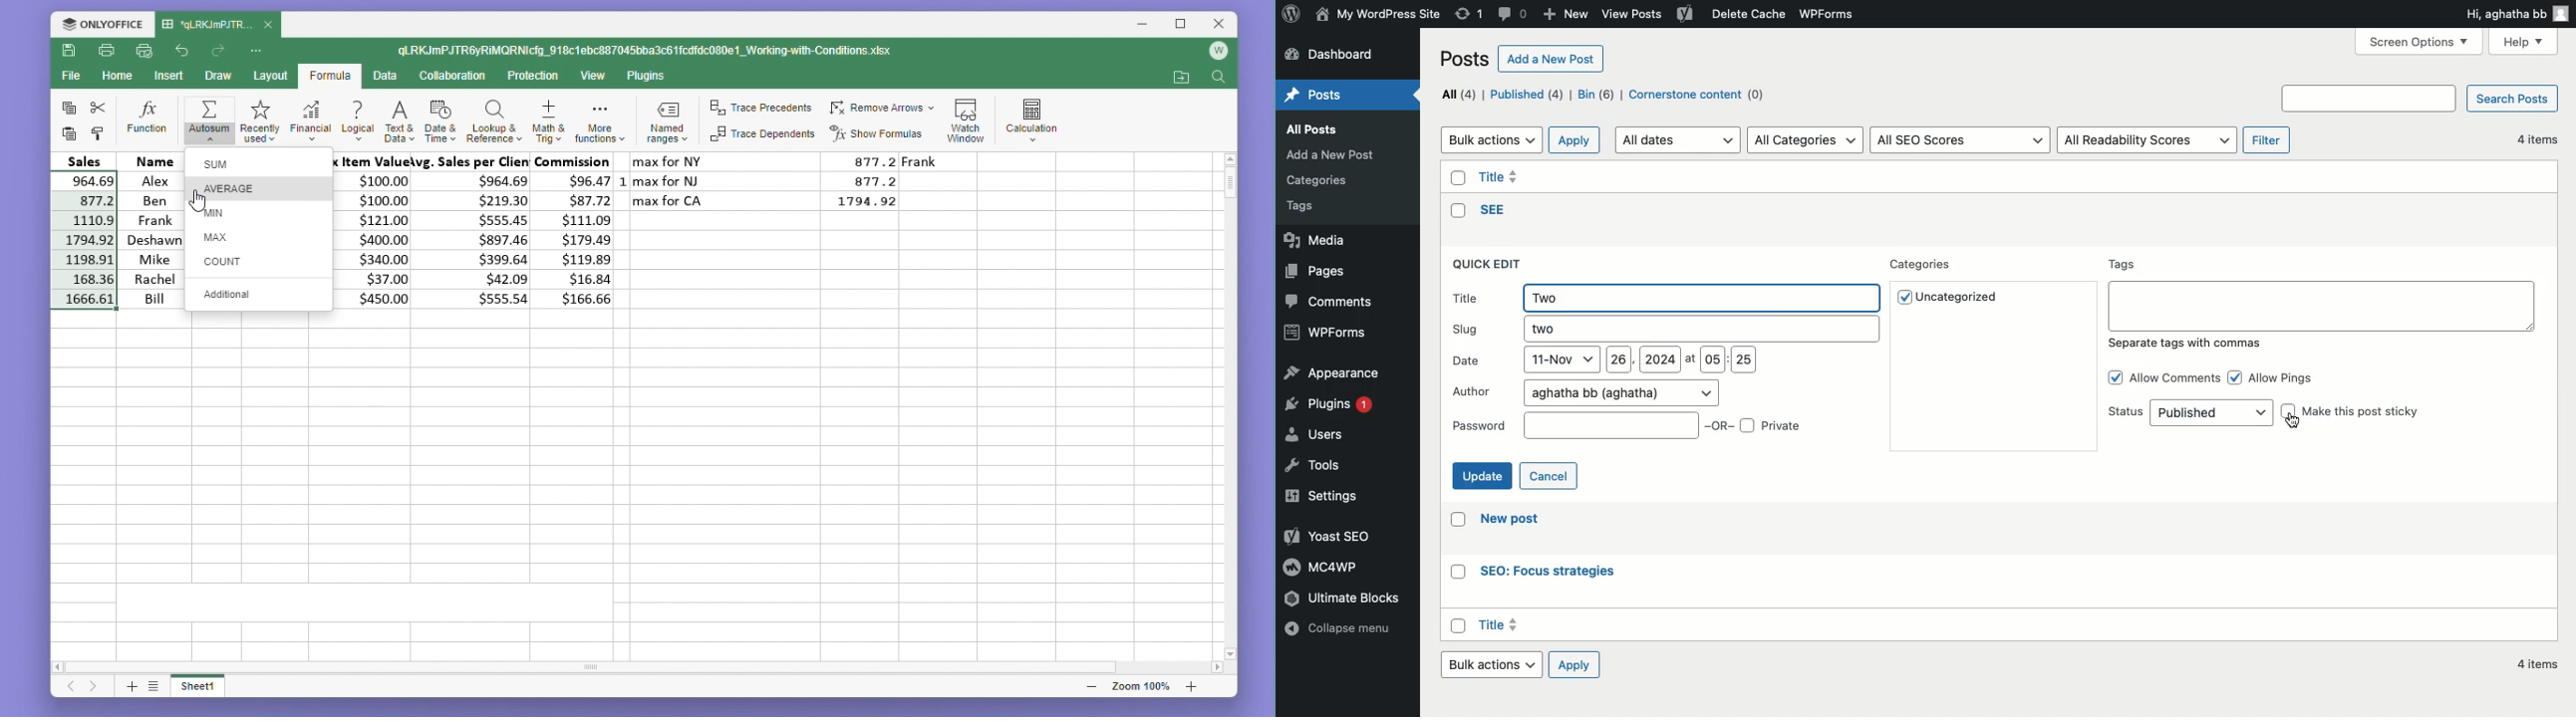 This screenshot has height=728, width=2576. I want to click on Comments, so click(1332, 302).